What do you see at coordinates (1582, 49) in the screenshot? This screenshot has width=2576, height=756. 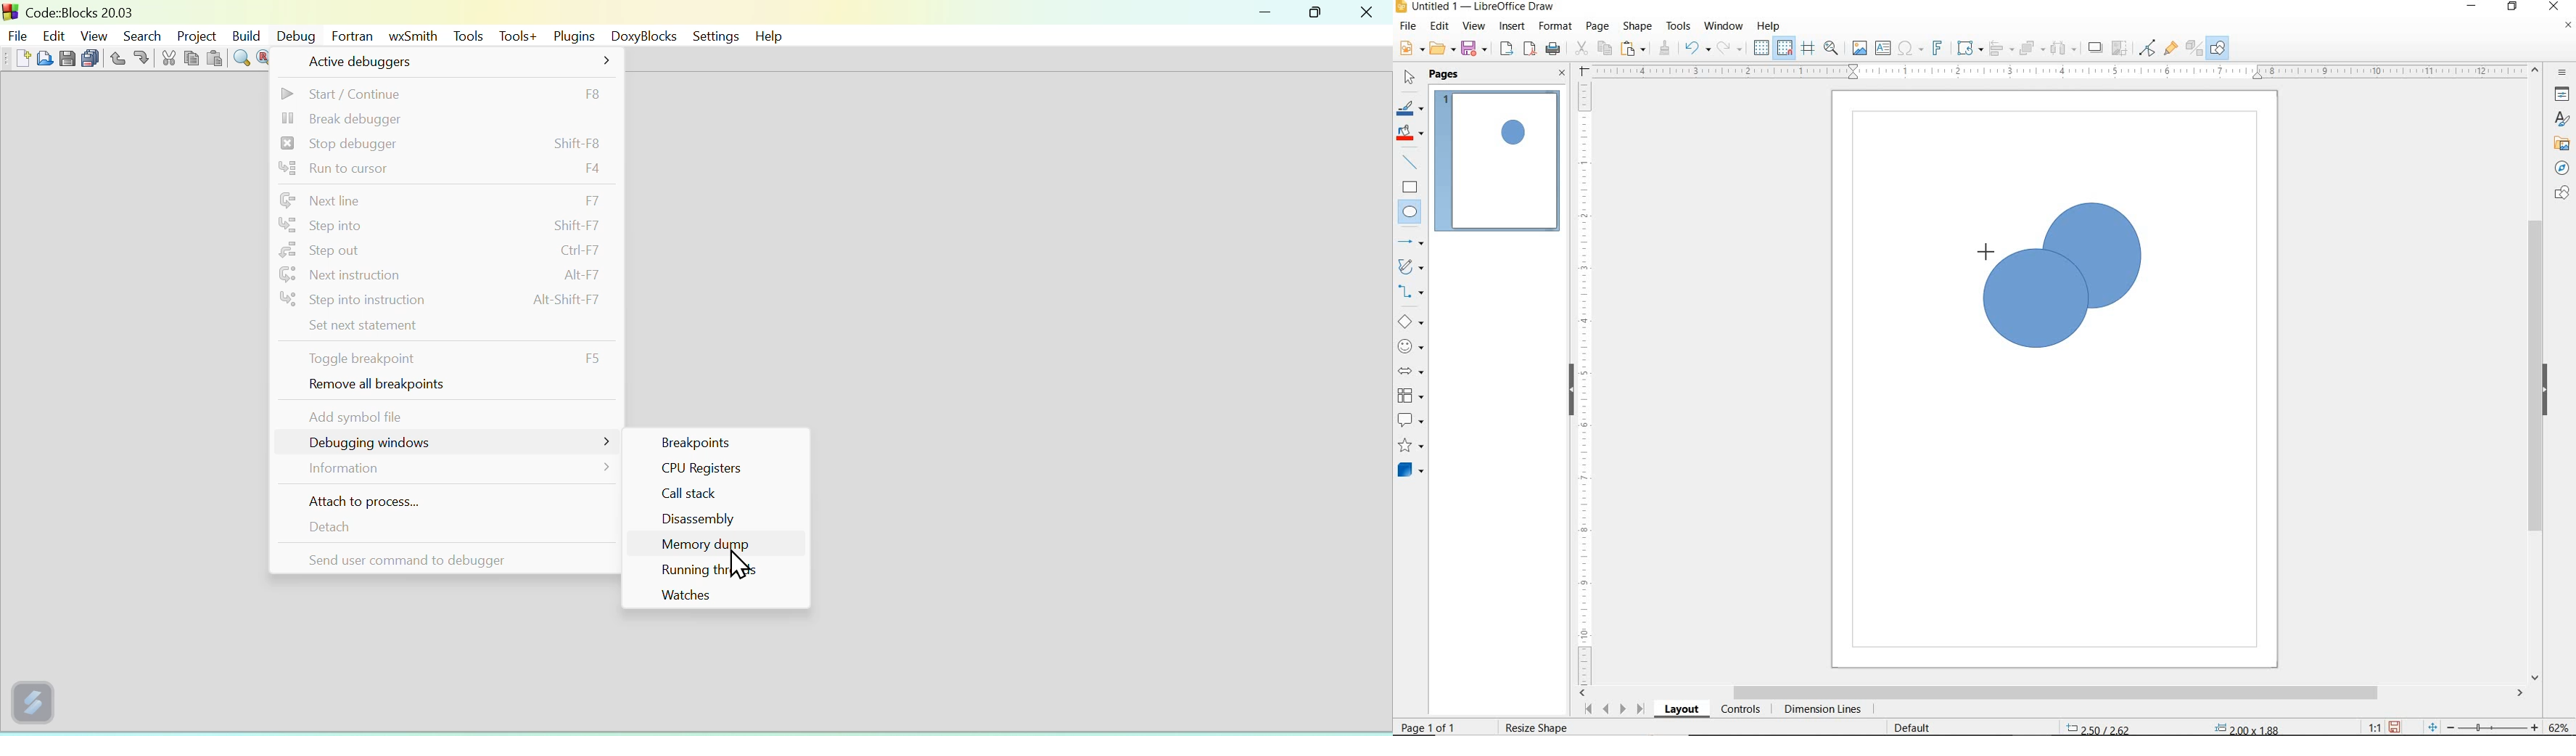 I see `CUT` at bounding box center [1582, 49].